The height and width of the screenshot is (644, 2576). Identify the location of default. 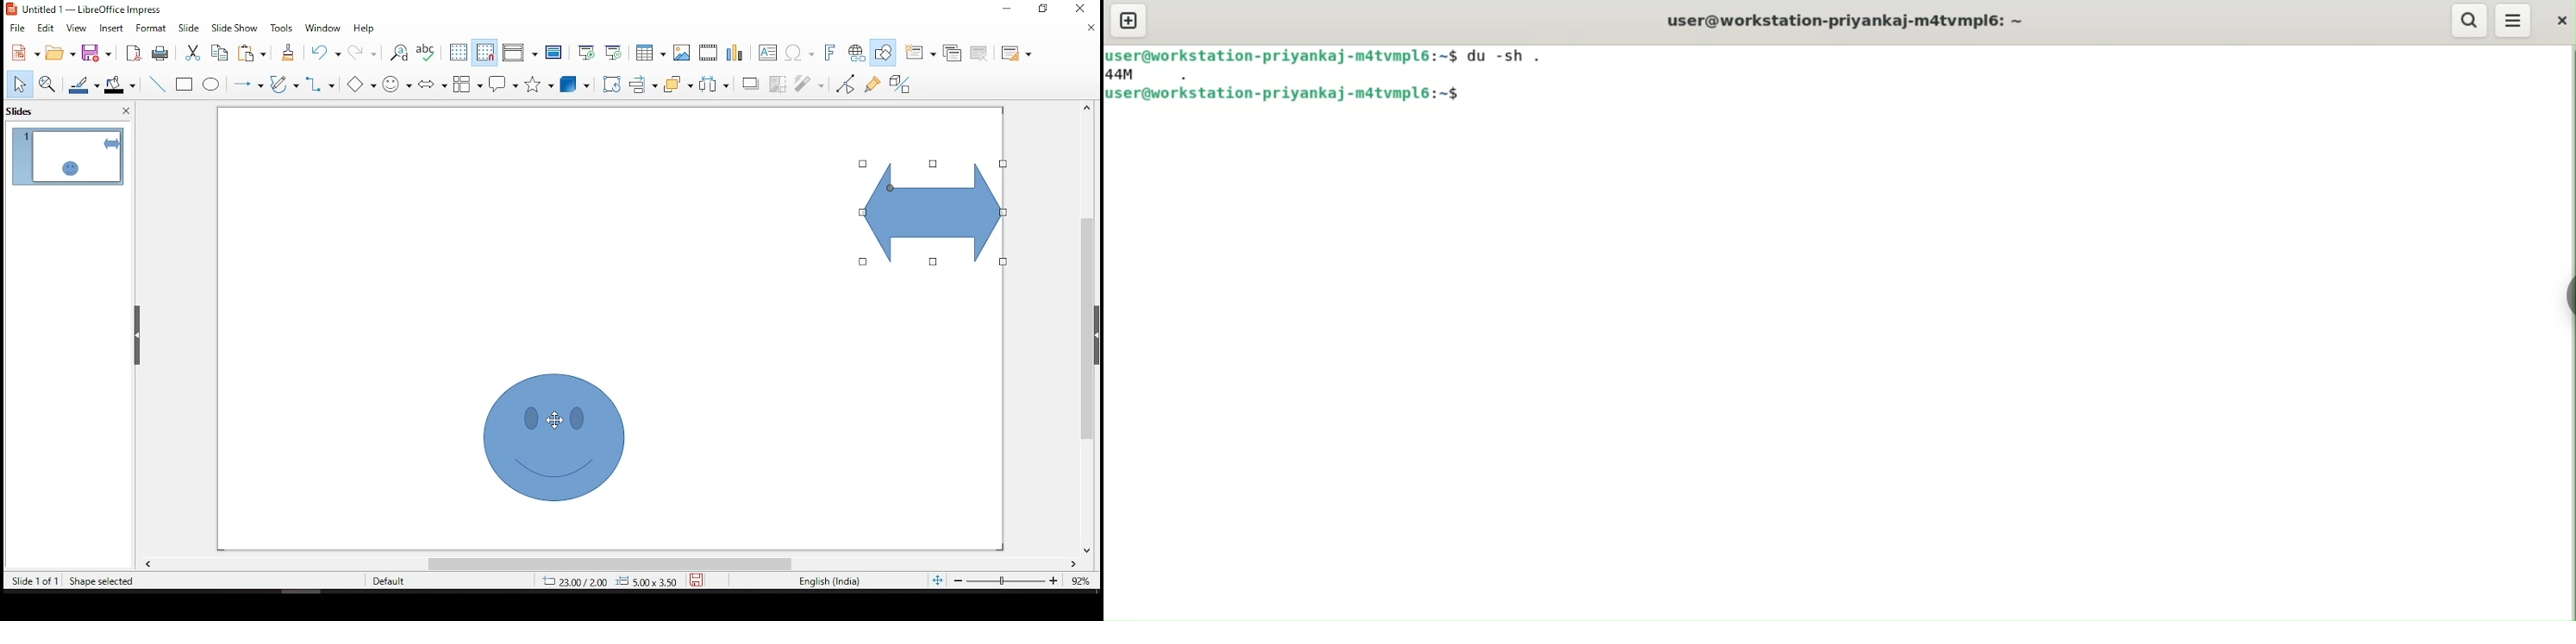
(394, 580).